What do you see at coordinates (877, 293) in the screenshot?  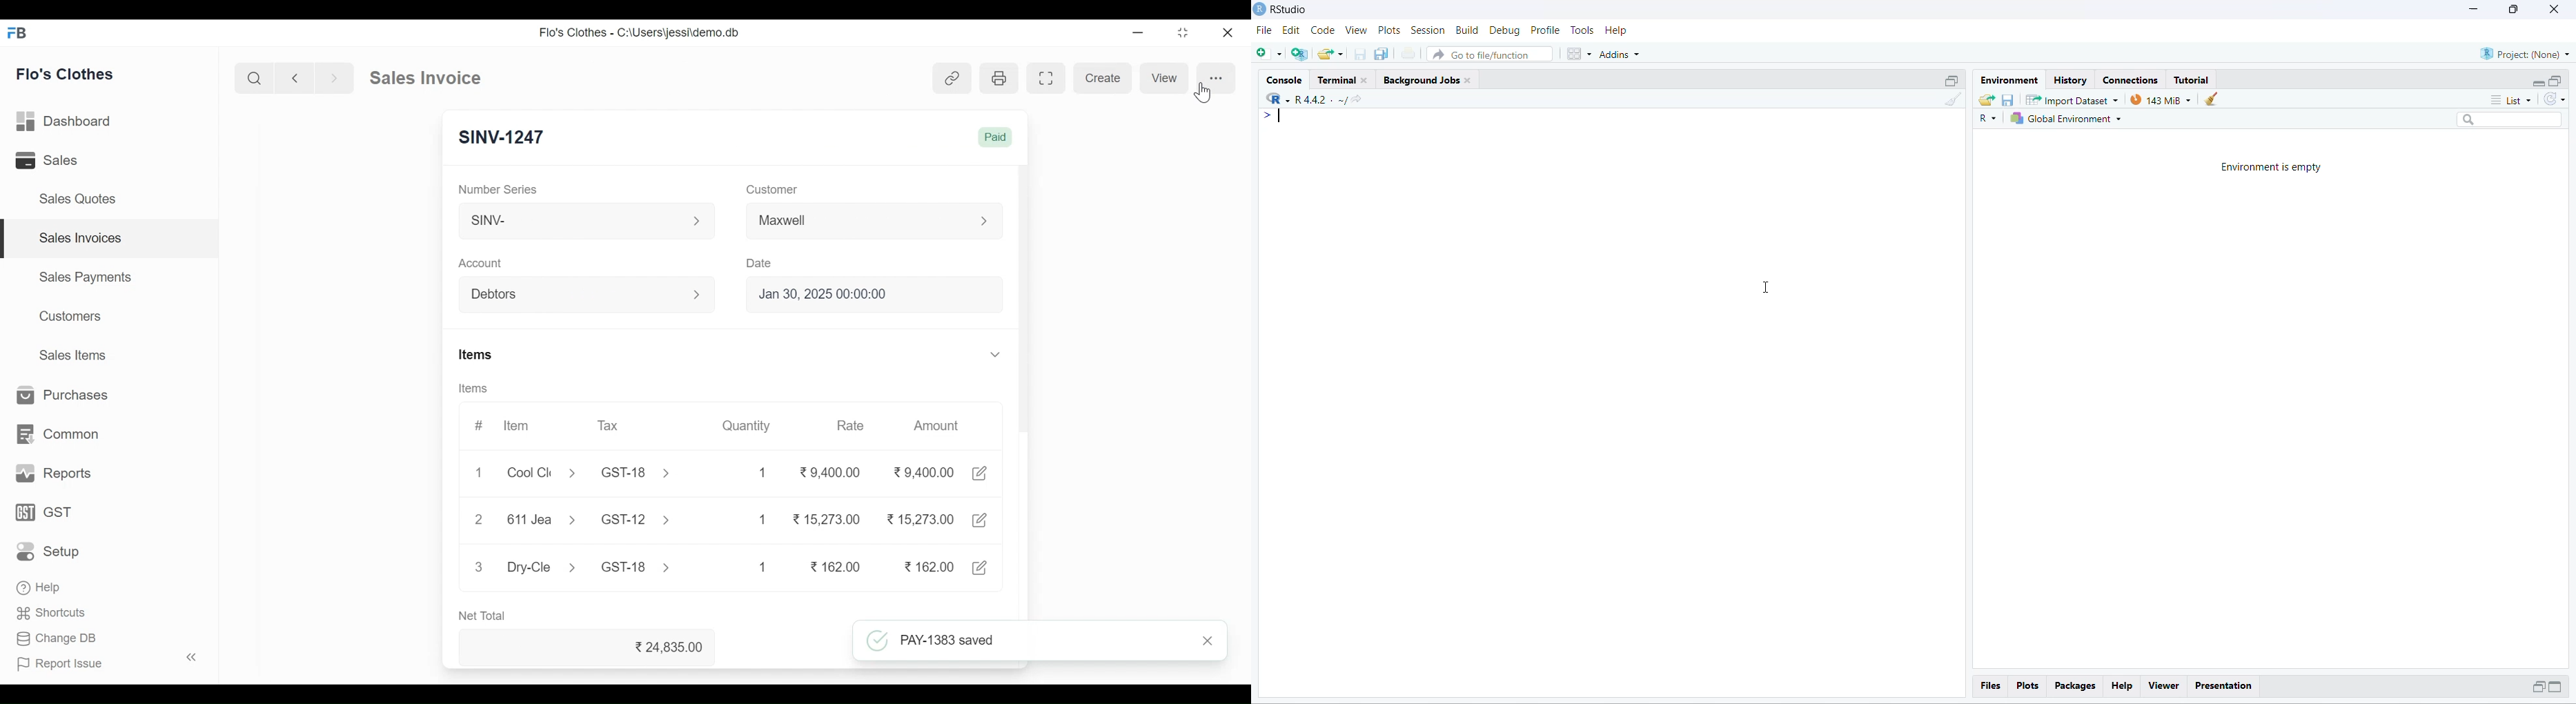 I see `Jan 30, 2025 00:00:00` at bounding box center [877, 293].